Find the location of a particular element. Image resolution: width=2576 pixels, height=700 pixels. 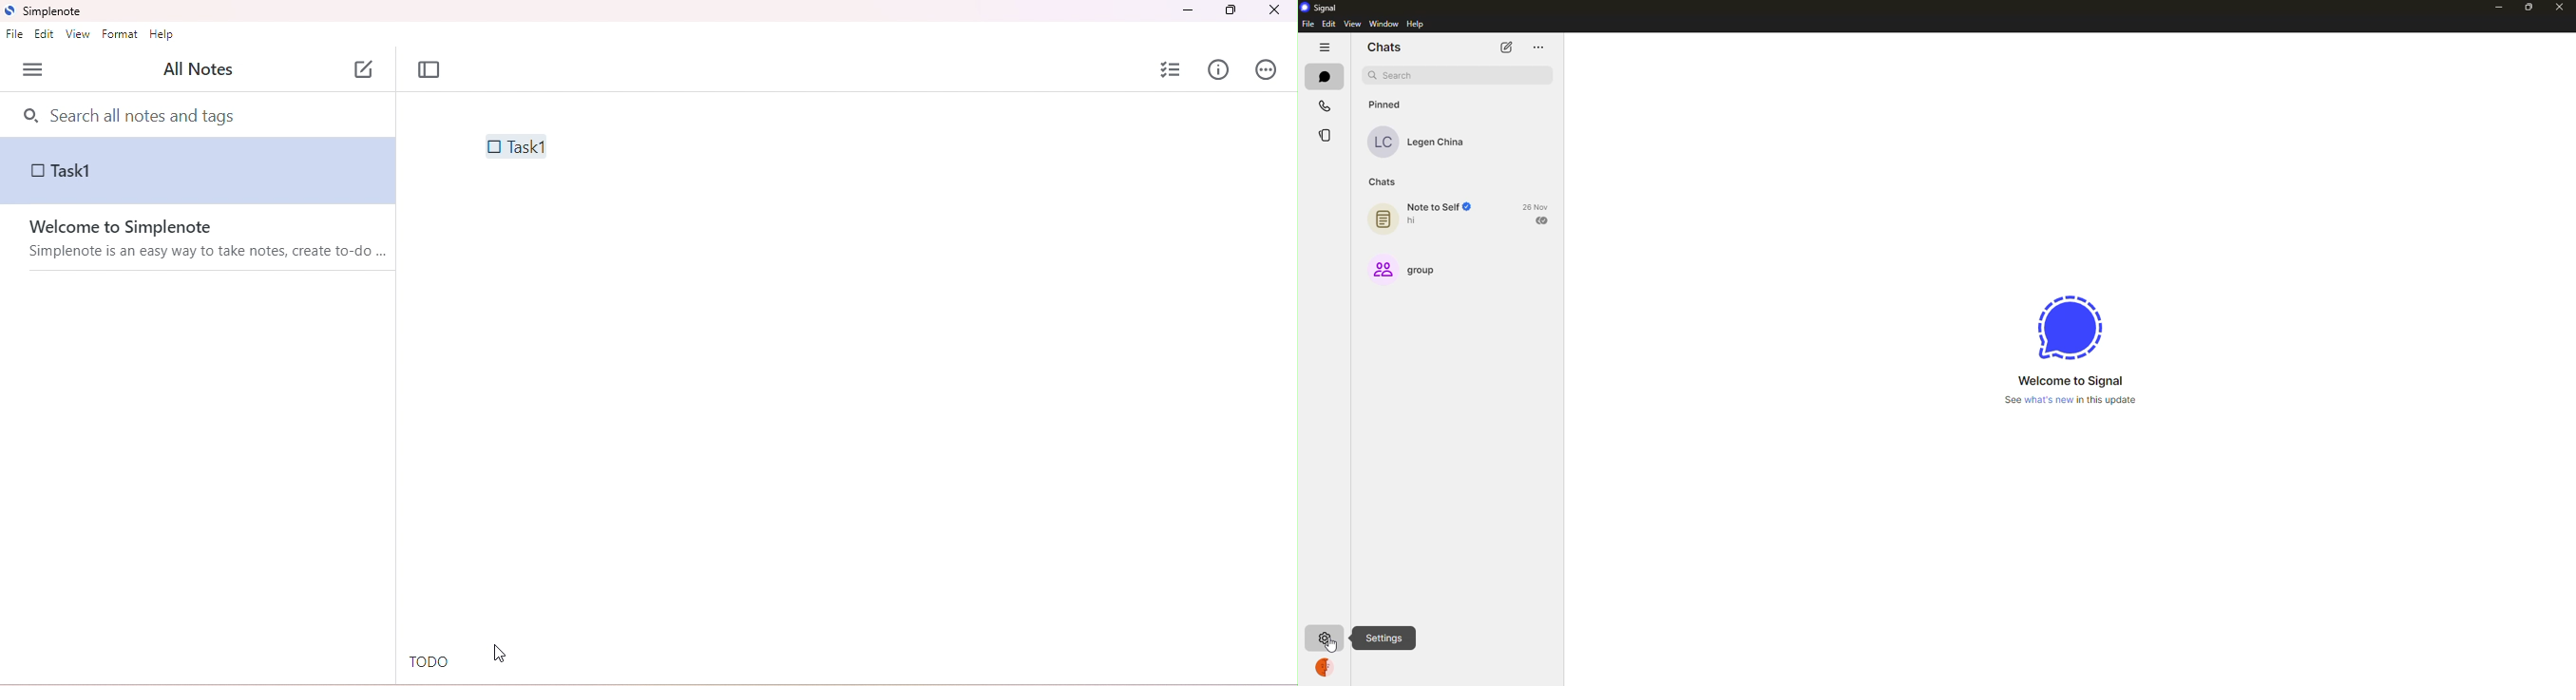

actions is located at coordinates (1267, 71).